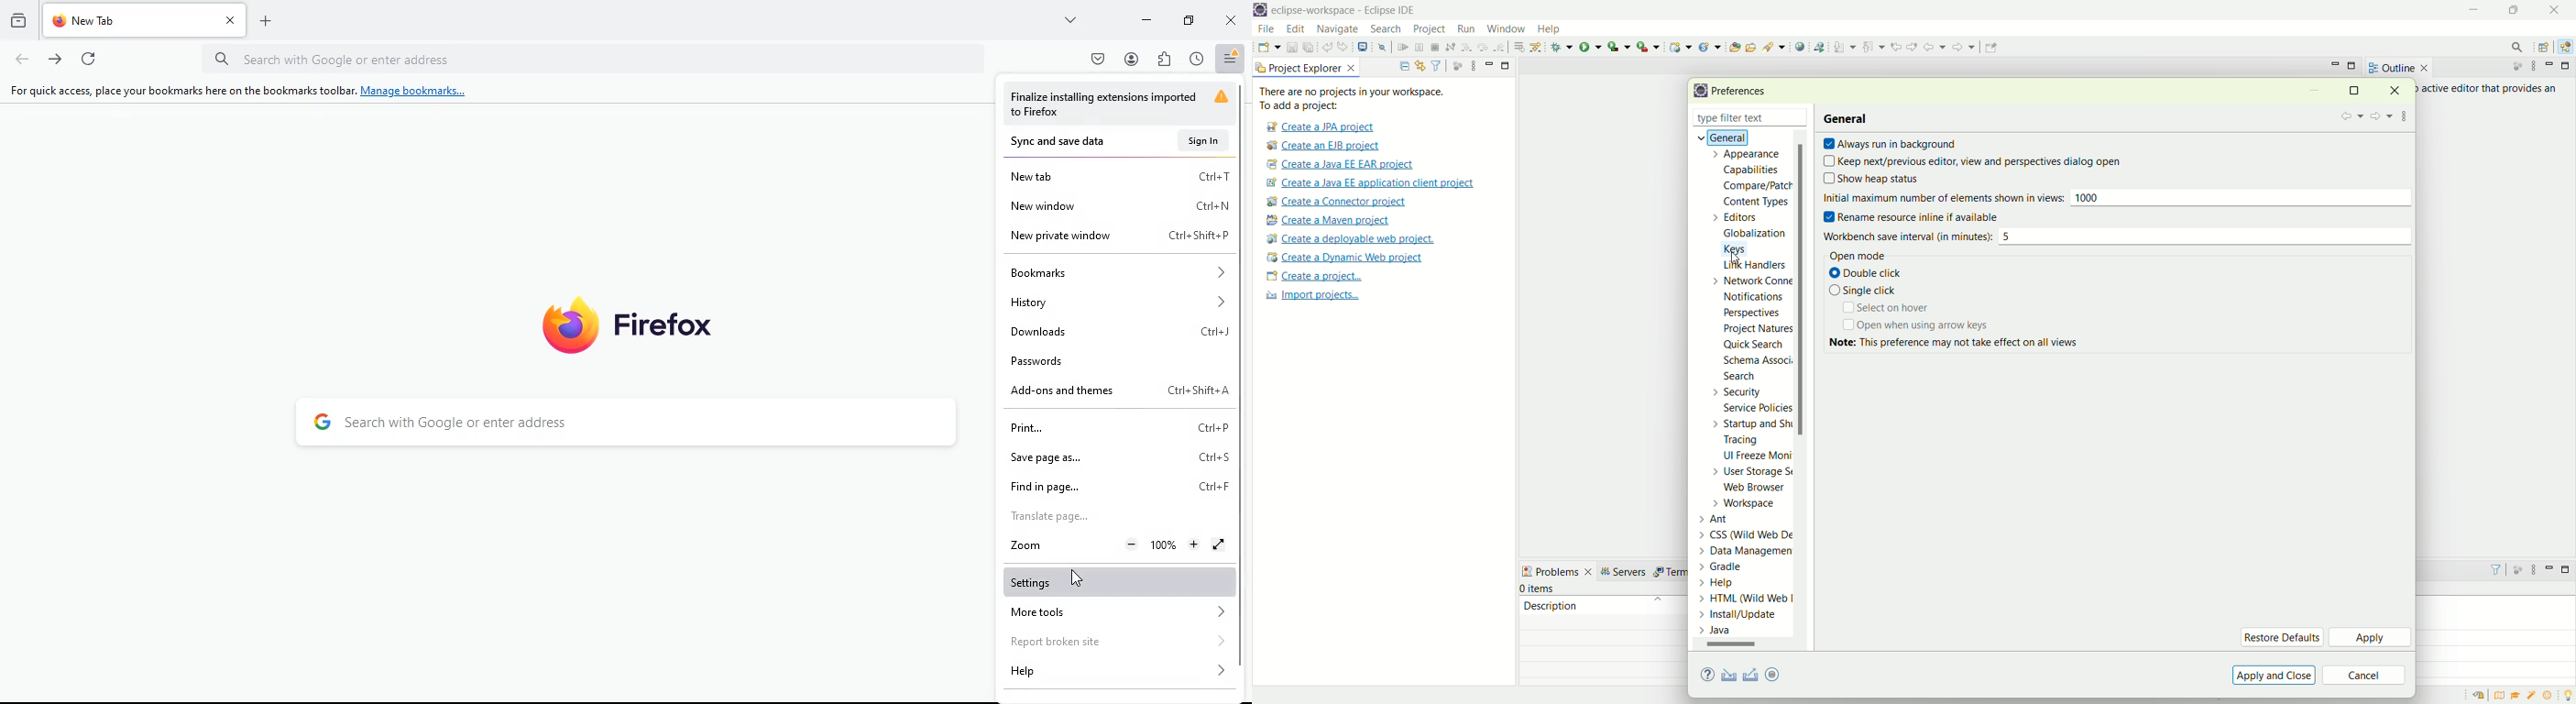 Image resolution: width=2576 pixels, height=728 pixels. I want to click on rename resource inline if available, so click(1923, 217).